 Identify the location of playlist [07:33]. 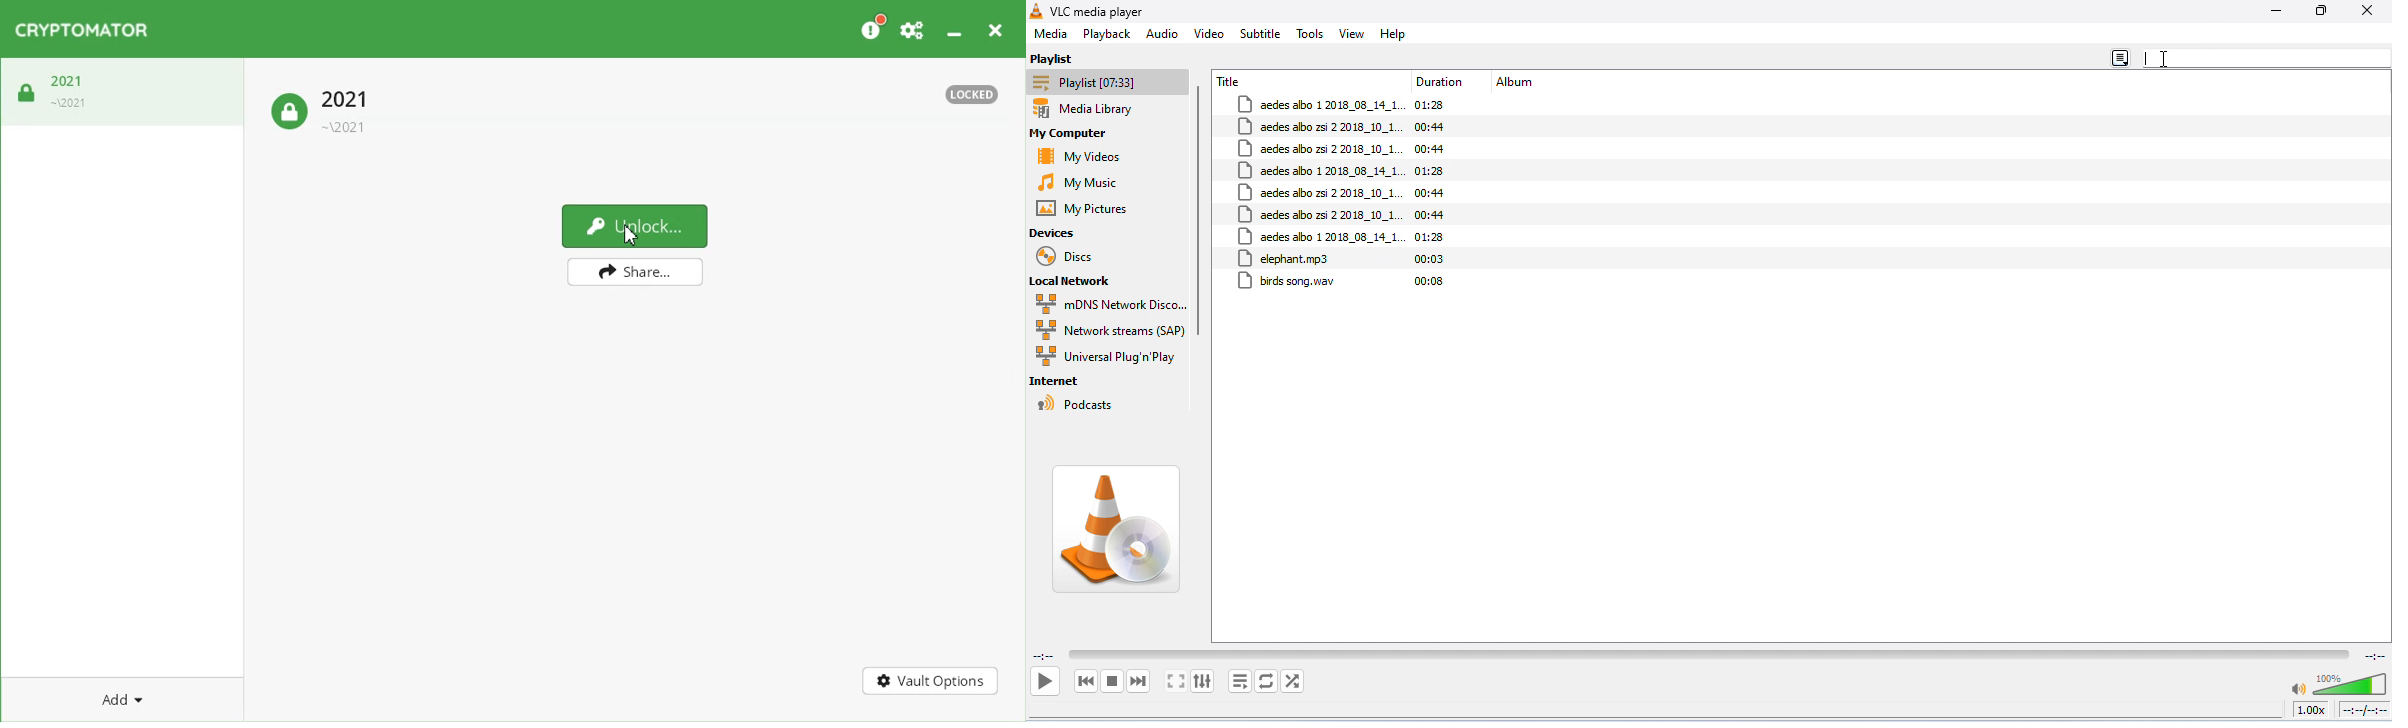
(1109, 82).